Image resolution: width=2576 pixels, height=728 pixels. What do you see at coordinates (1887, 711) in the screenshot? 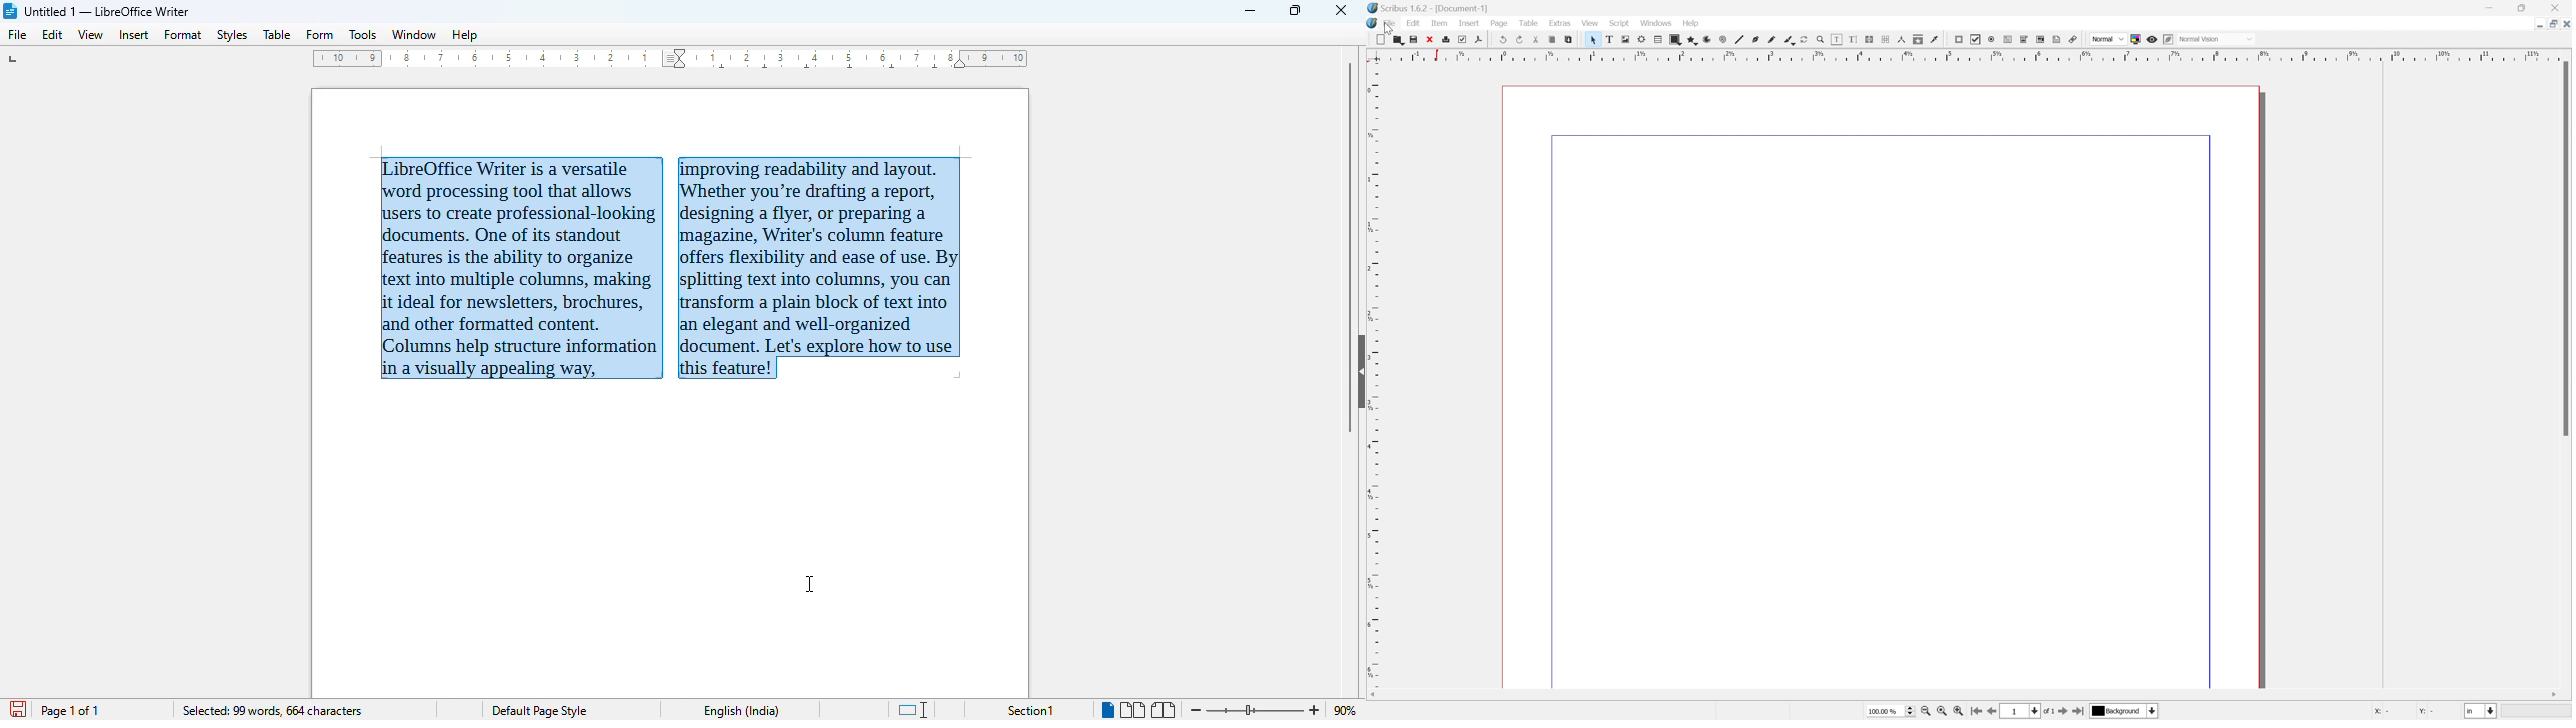
I see `100.00%` at bounding box center [1887, 711].